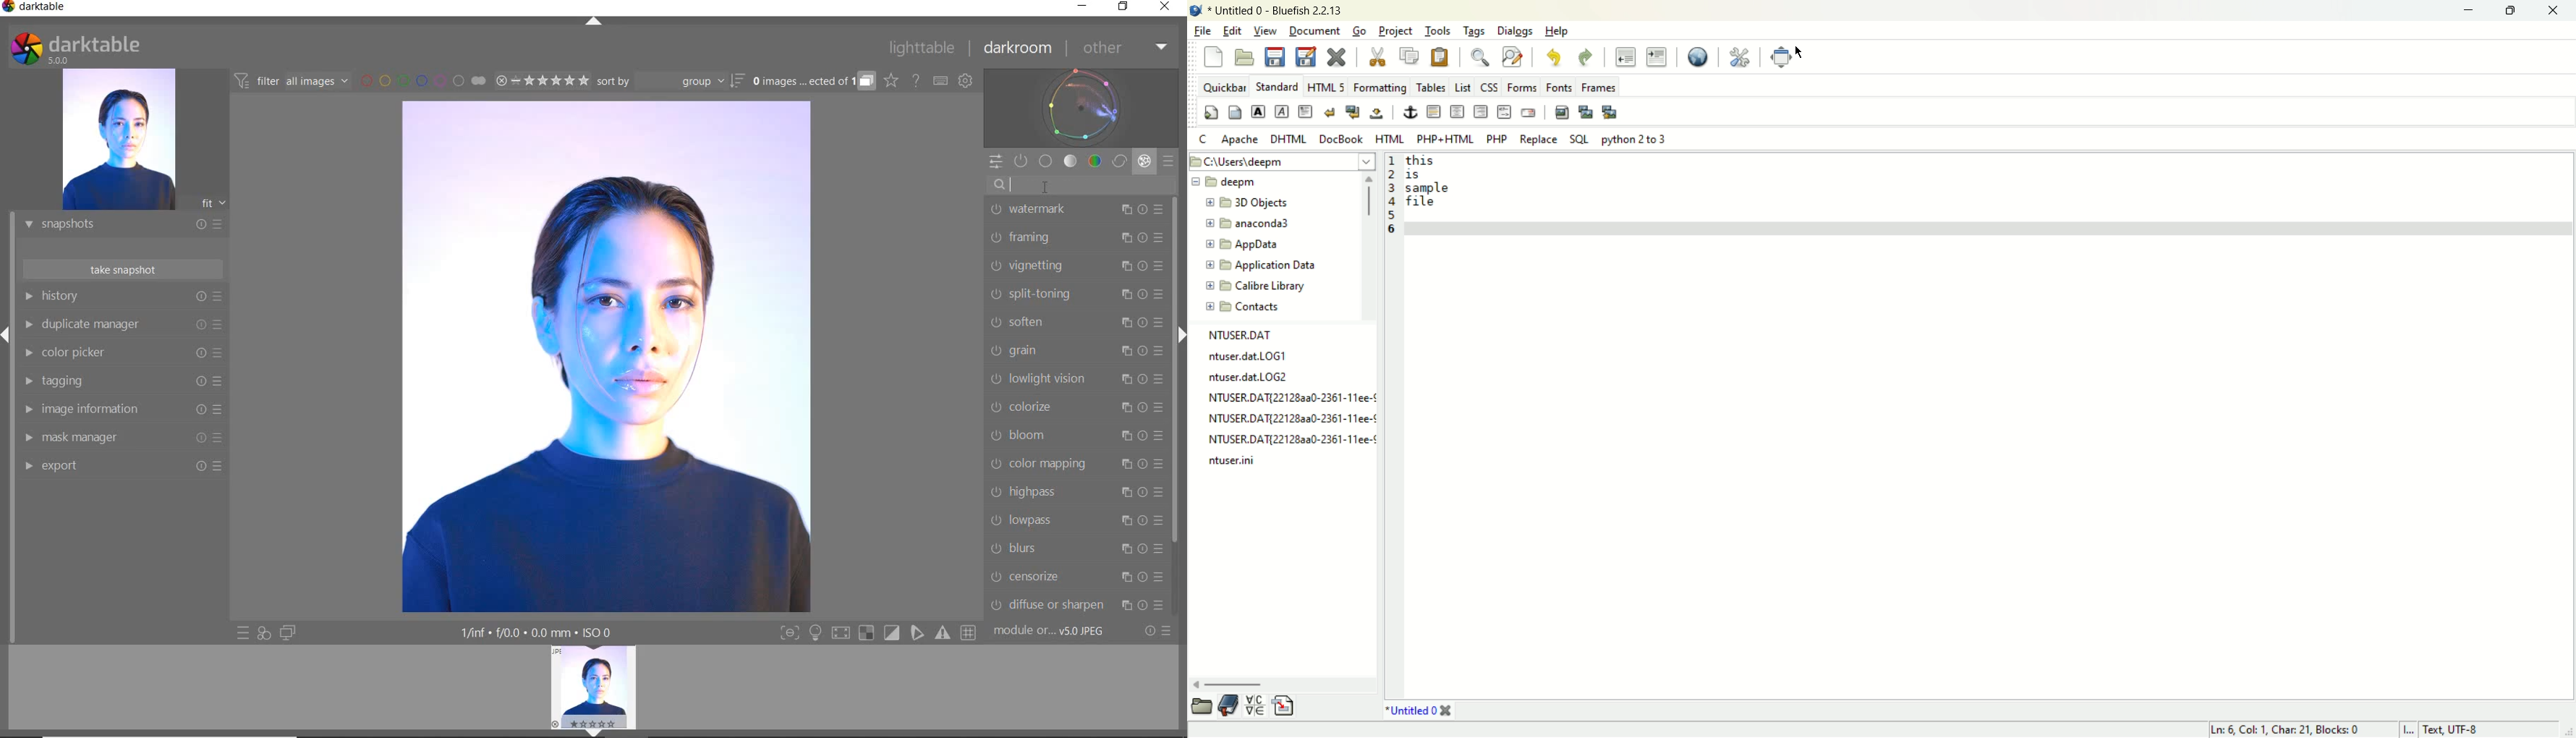 The width and height of the screenshot is (2576, 756). Describe the element at coordinates (1241, 140) in the screenshot. I see `apache` at that location.